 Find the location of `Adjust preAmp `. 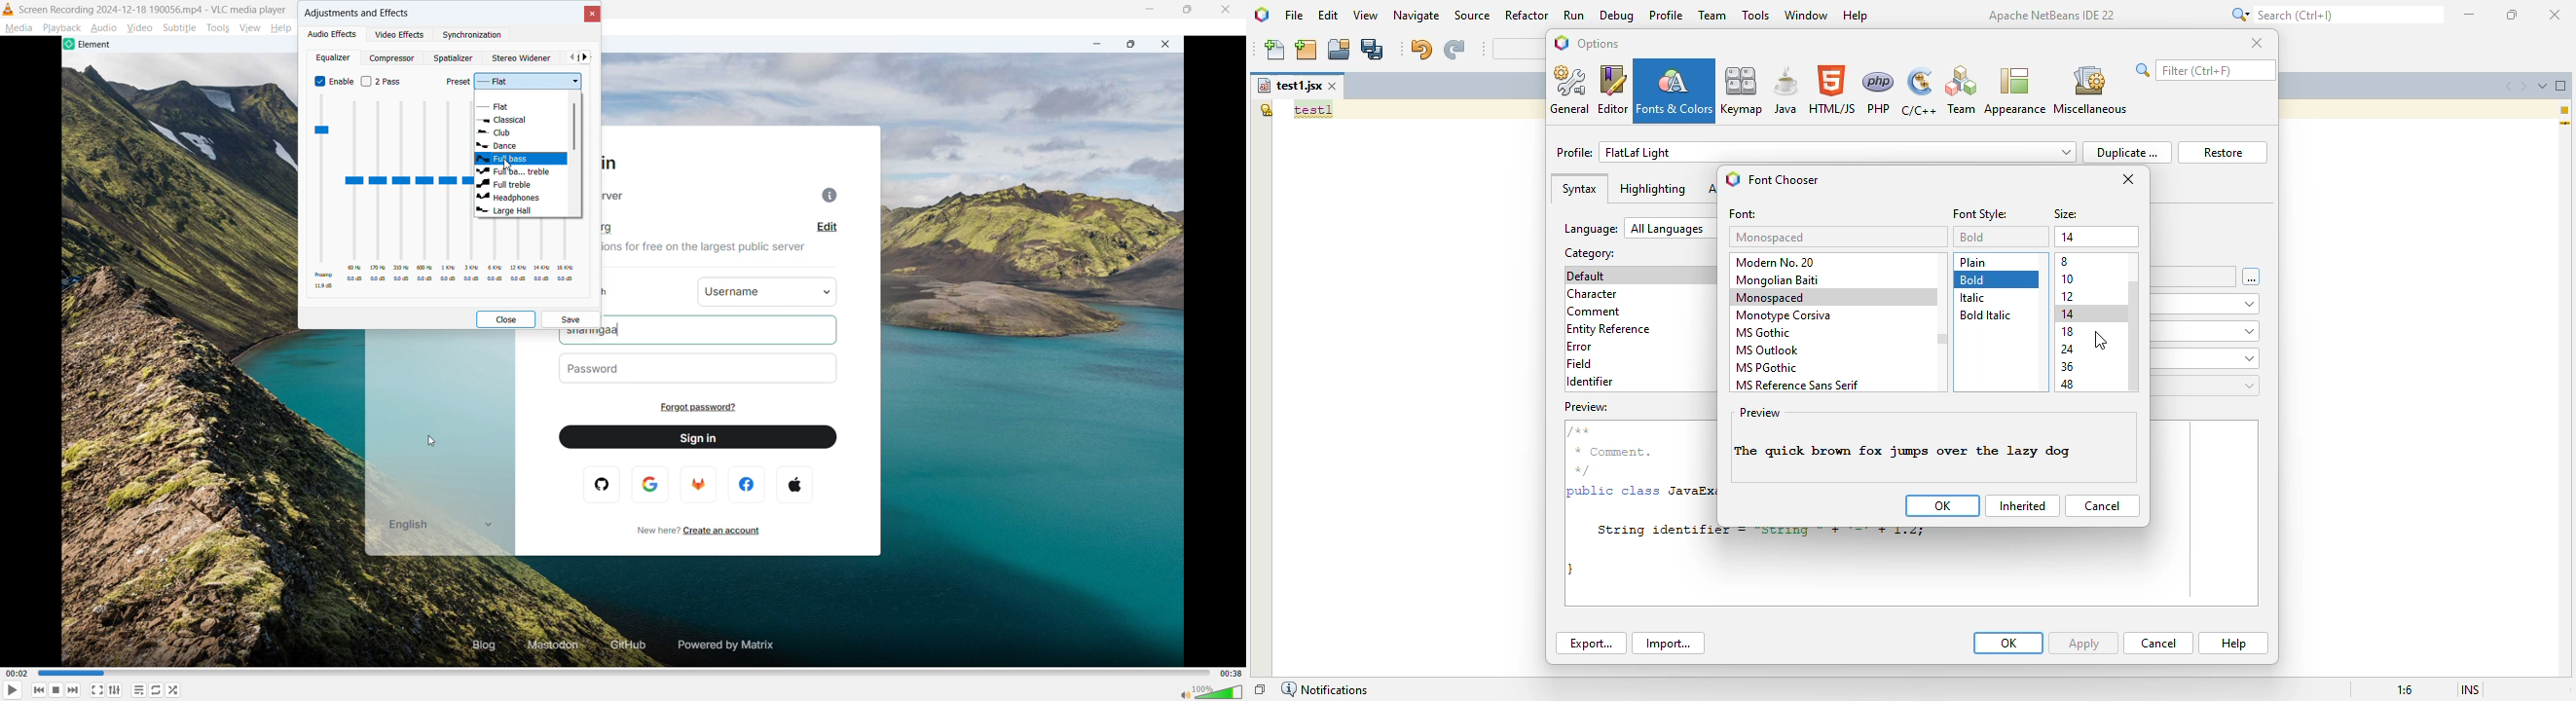

Adjust preAmp  is located at coordinates (323, 192).